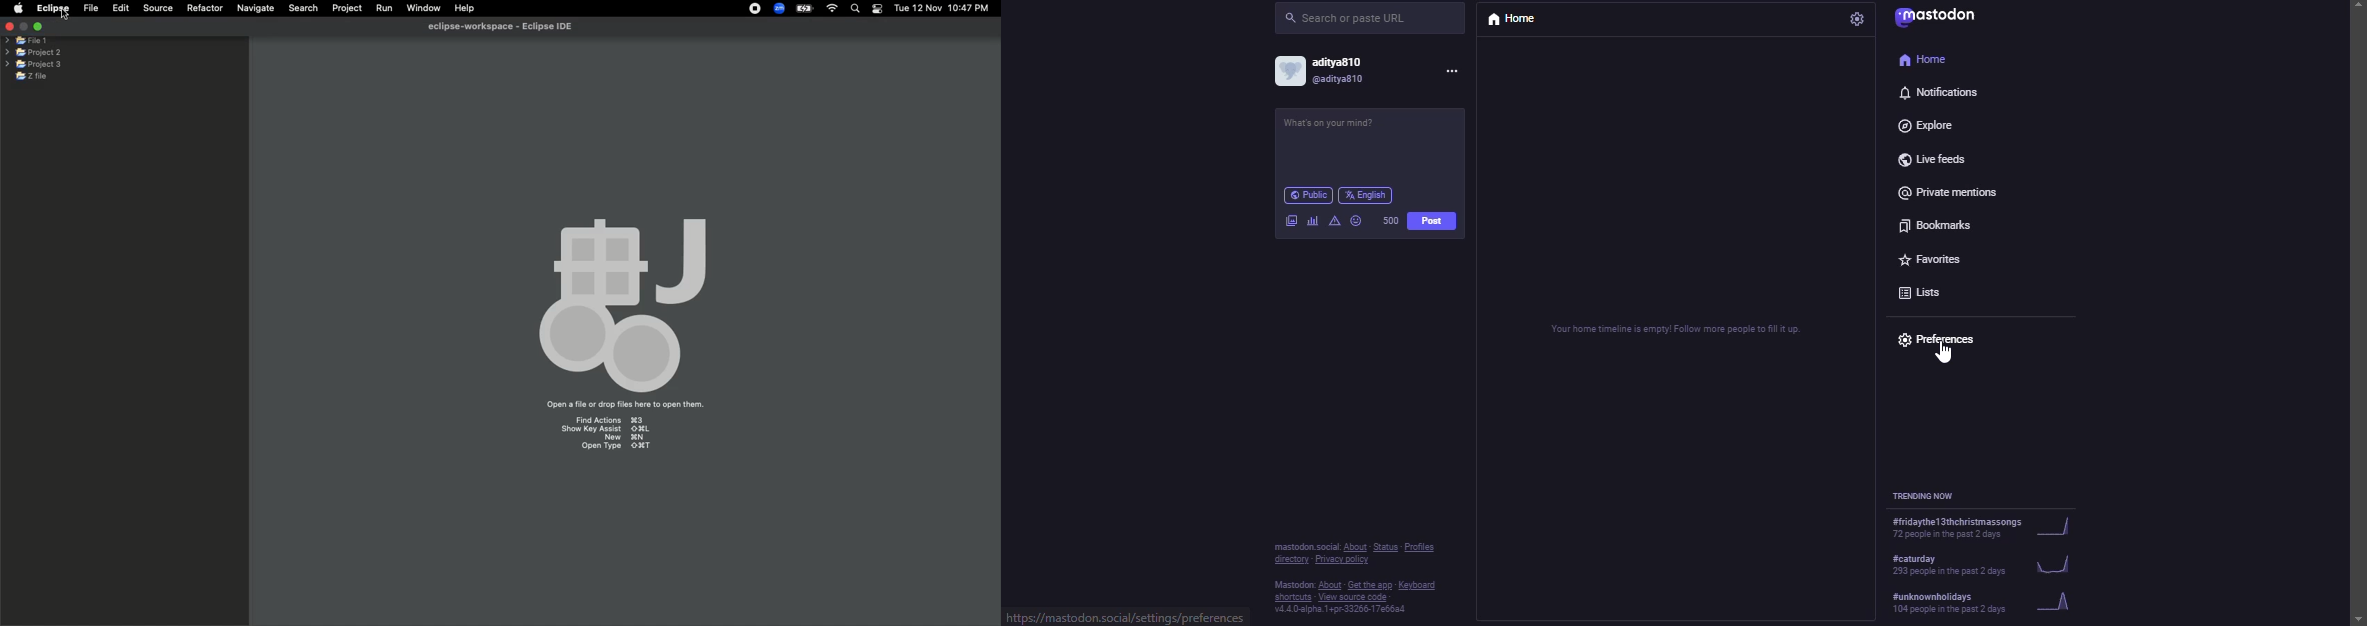 The width and height of the screenshot is (2380, 644). What do you see at coordinates (1941, 354) in the screenshot?
I see `cursor` at bounding box center [1941, 354].